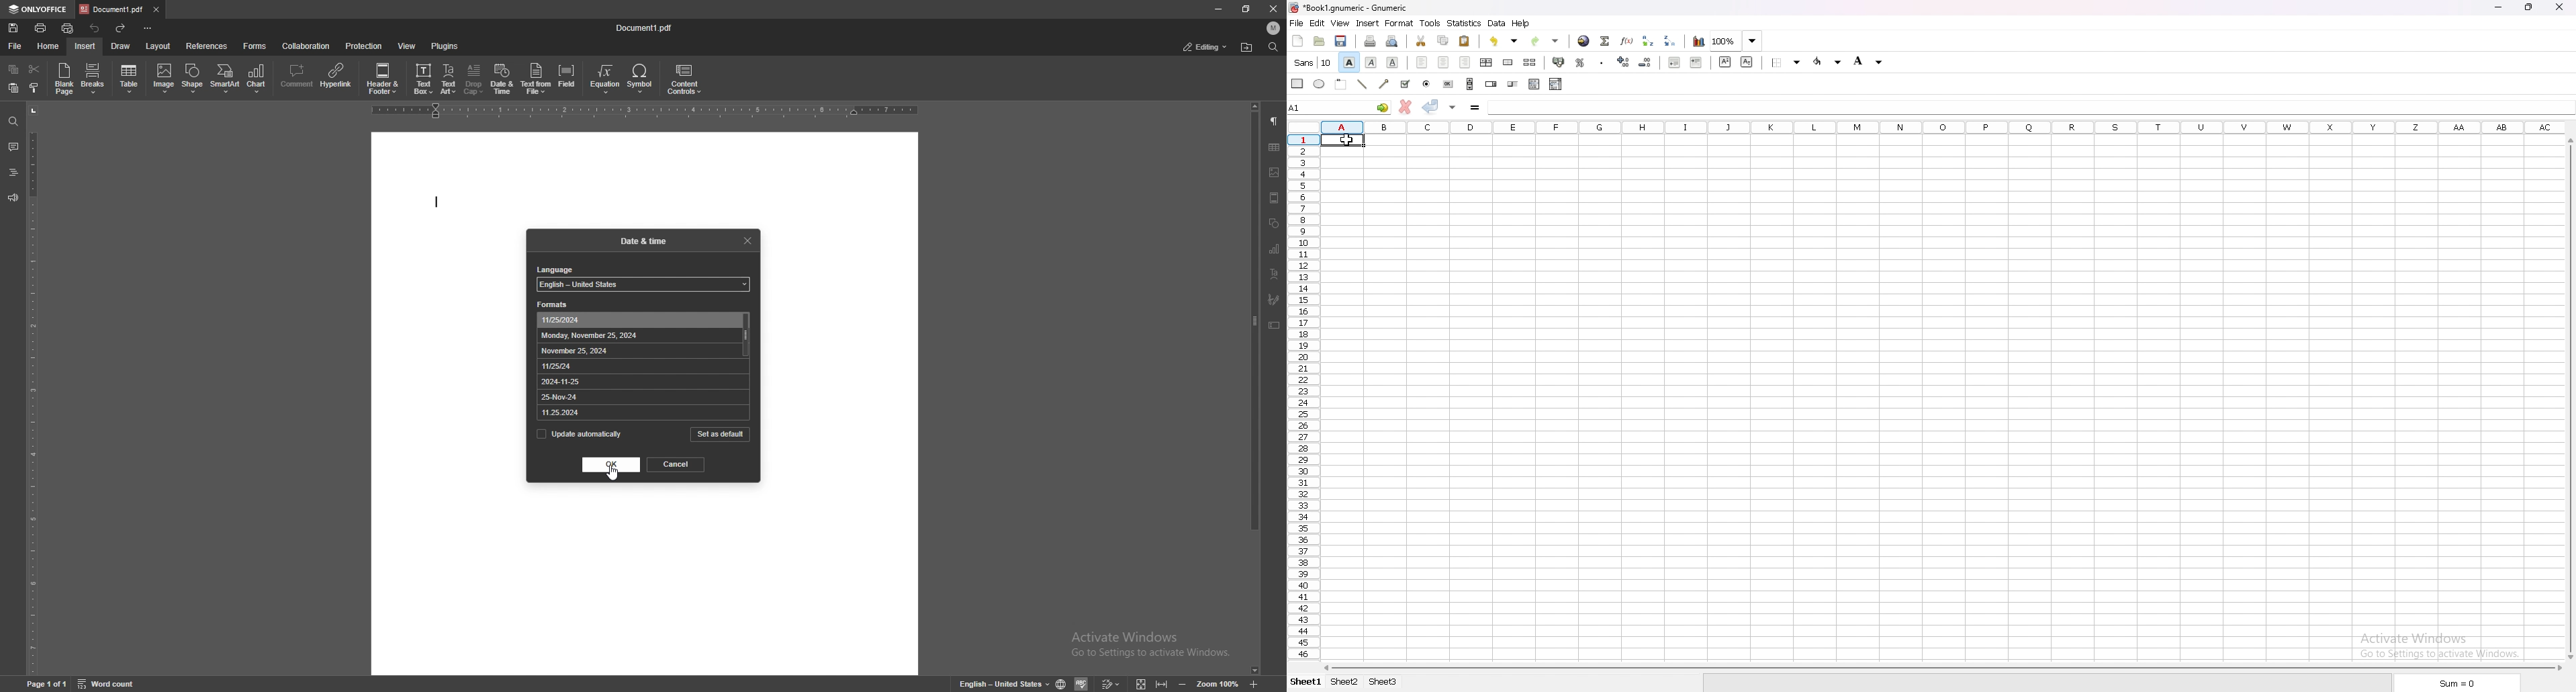 The image size is (2576, 700). I want to click on save, so click(1341, 41).